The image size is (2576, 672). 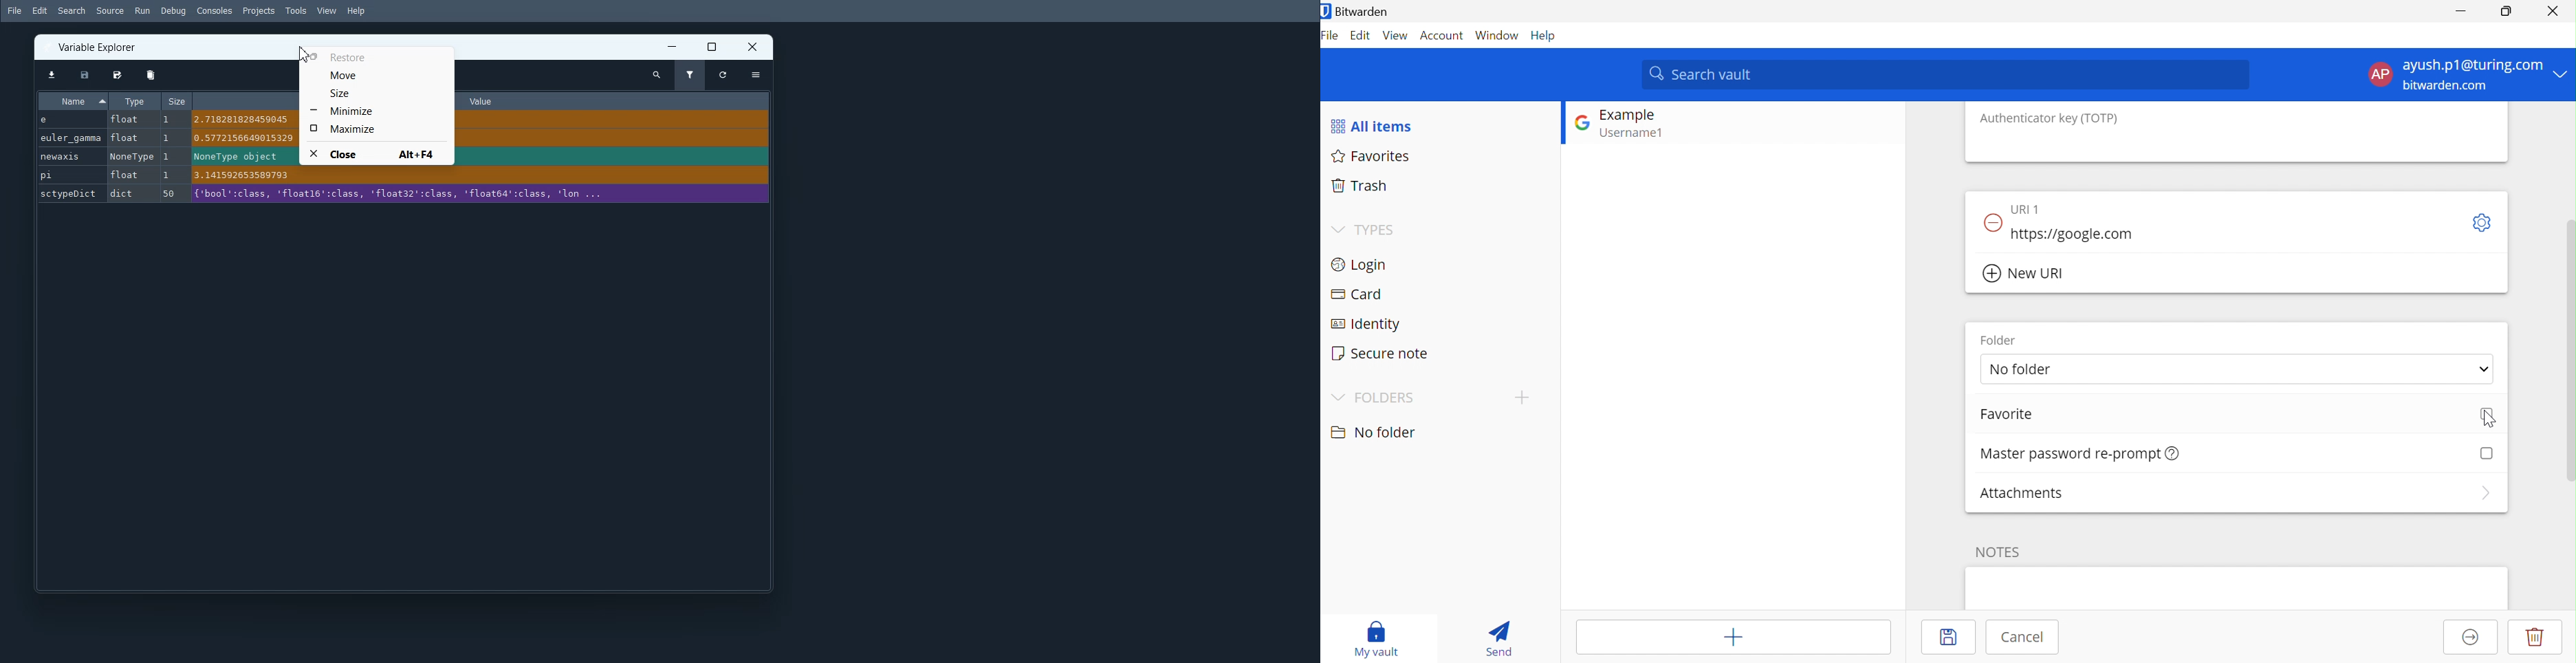 What do you see at coordinates (1372, 125) in the screenshot?
I see `All items` at bounding box center [1372, 125].